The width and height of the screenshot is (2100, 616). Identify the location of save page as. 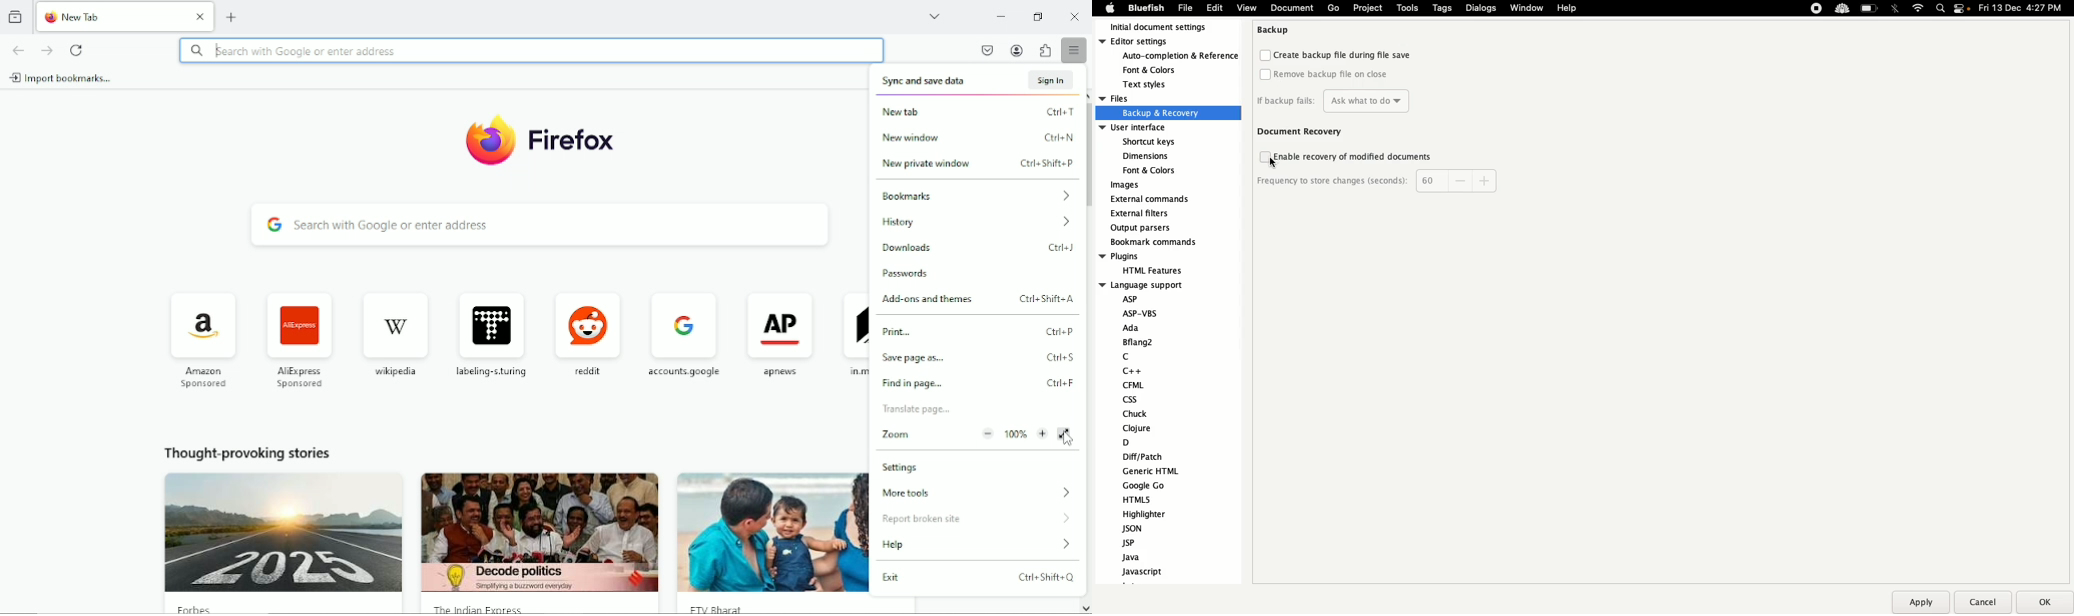
(977, 359).